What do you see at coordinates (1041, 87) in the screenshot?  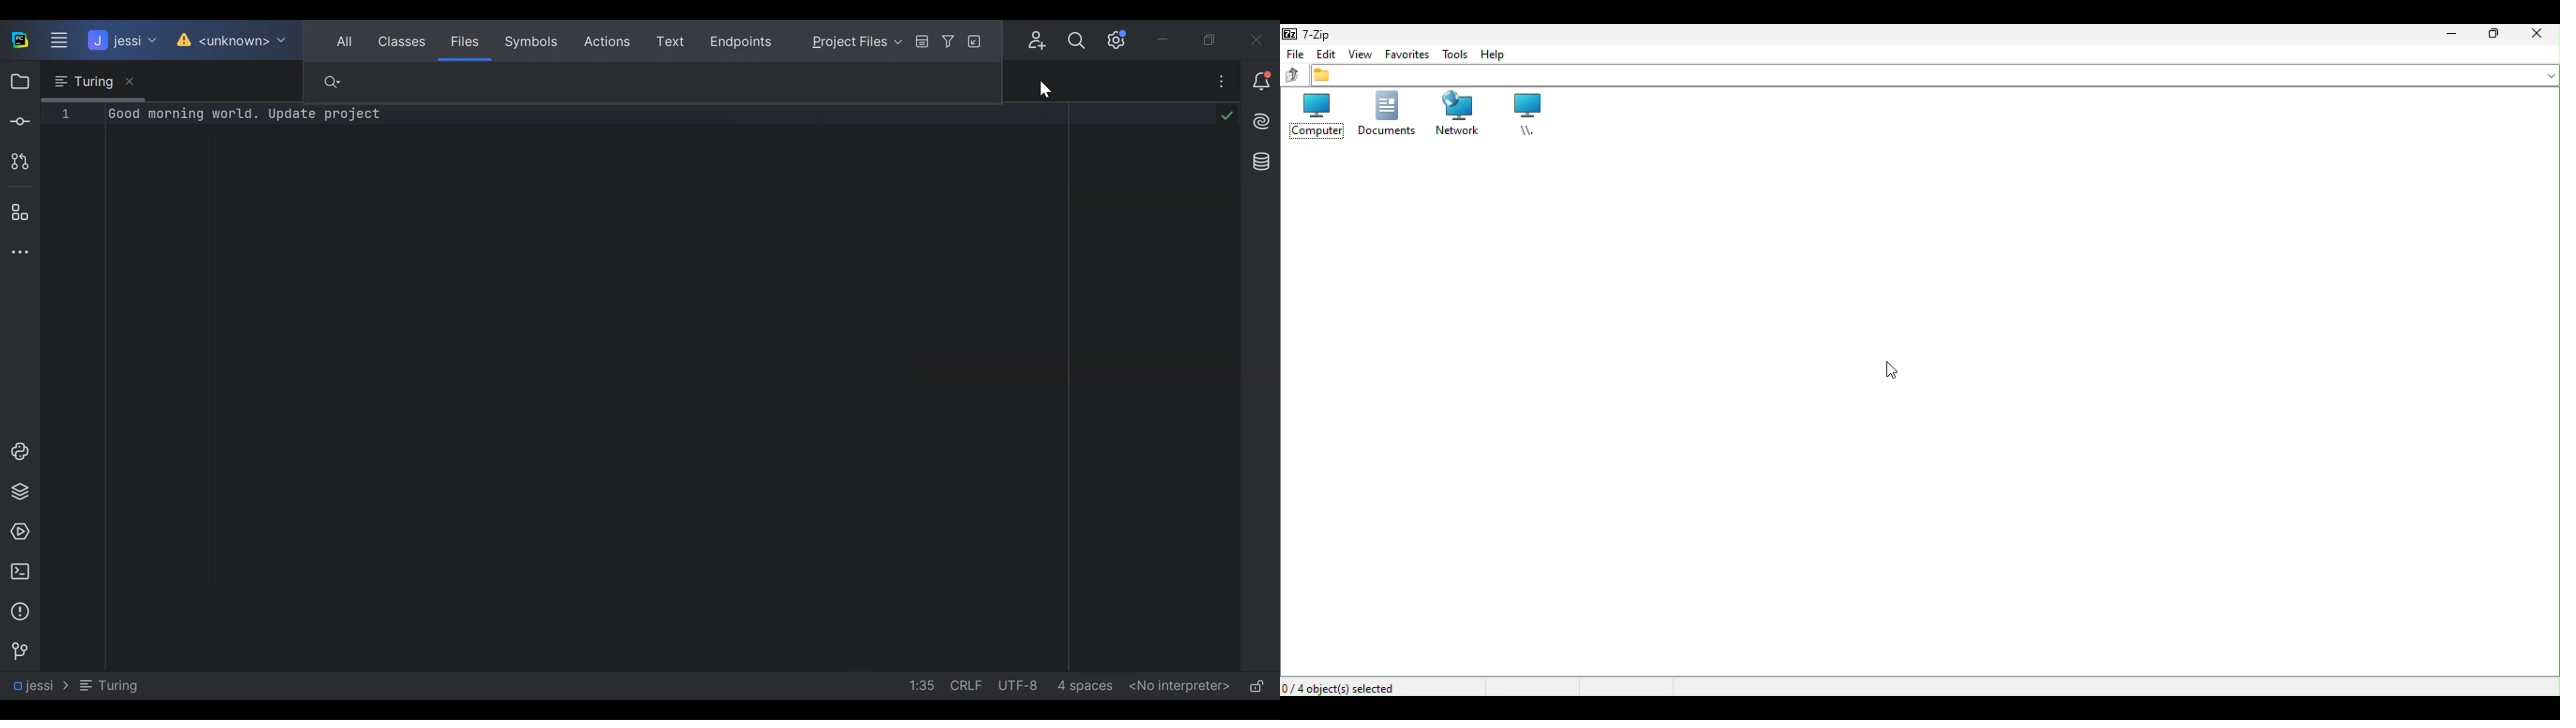 I see `Cursor` at bounding box center [1041, 87].